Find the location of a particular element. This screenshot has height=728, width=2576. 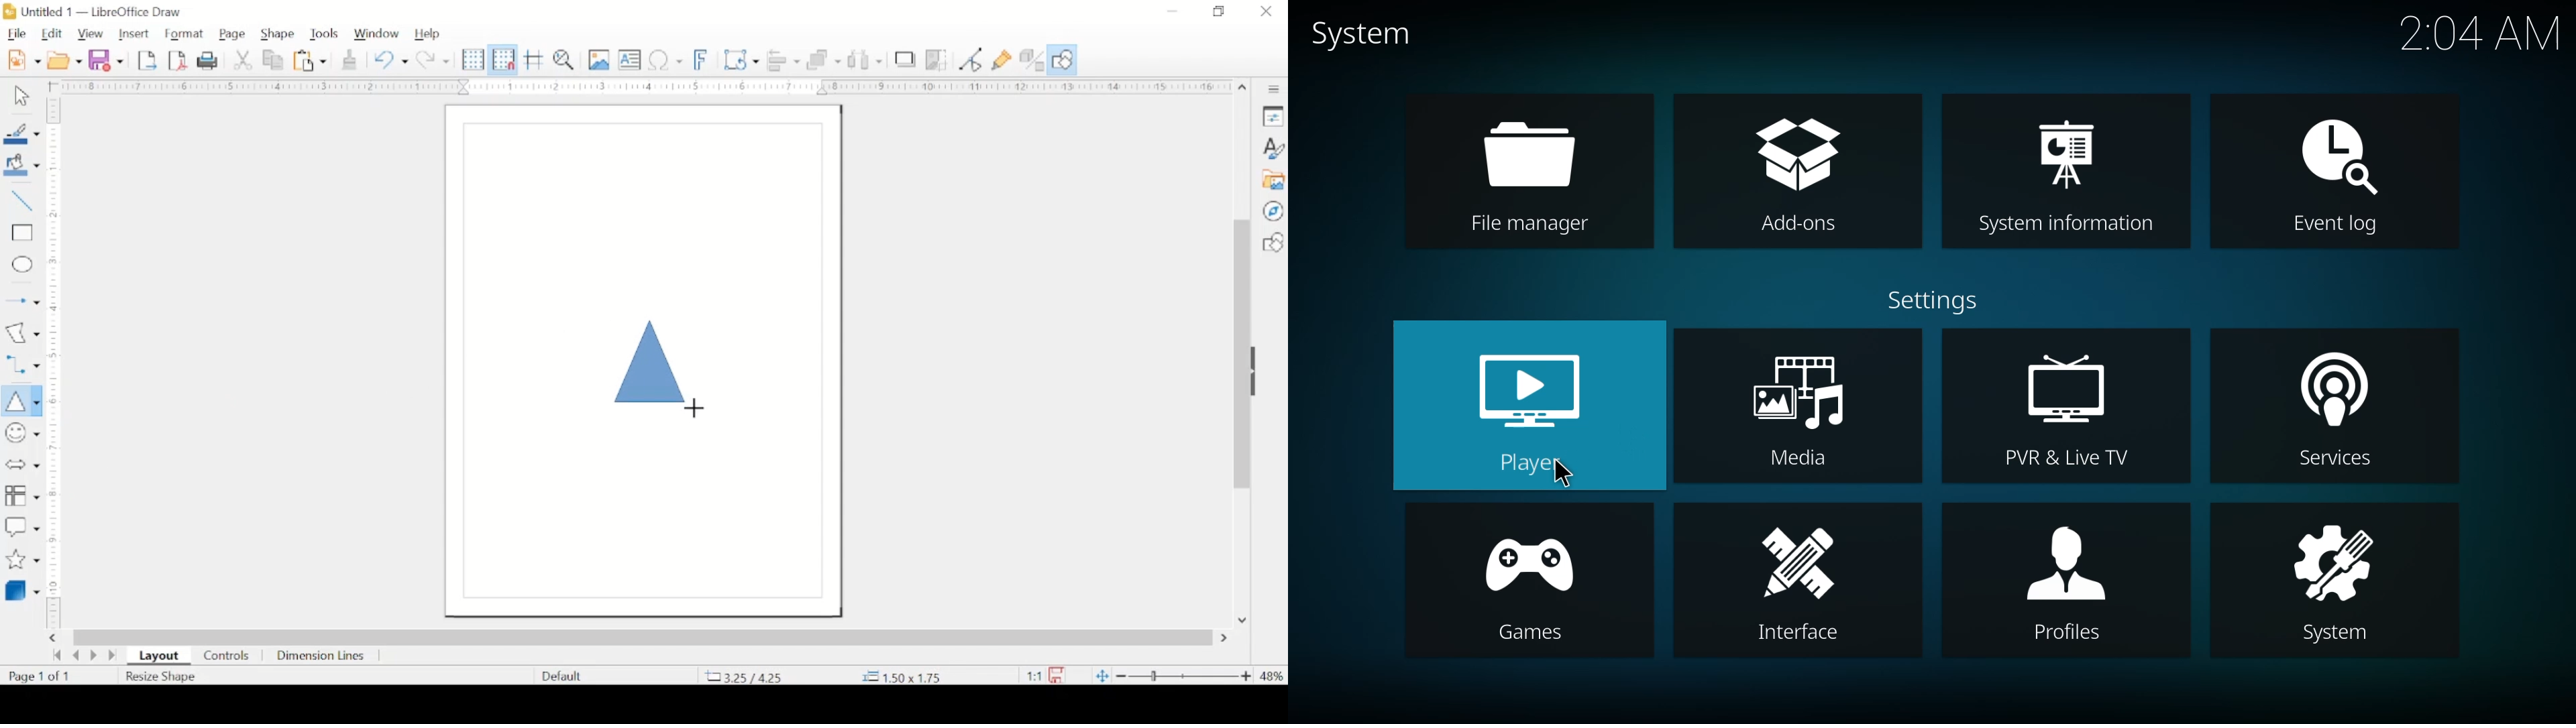

interface is located at coordinates (1798, 580).